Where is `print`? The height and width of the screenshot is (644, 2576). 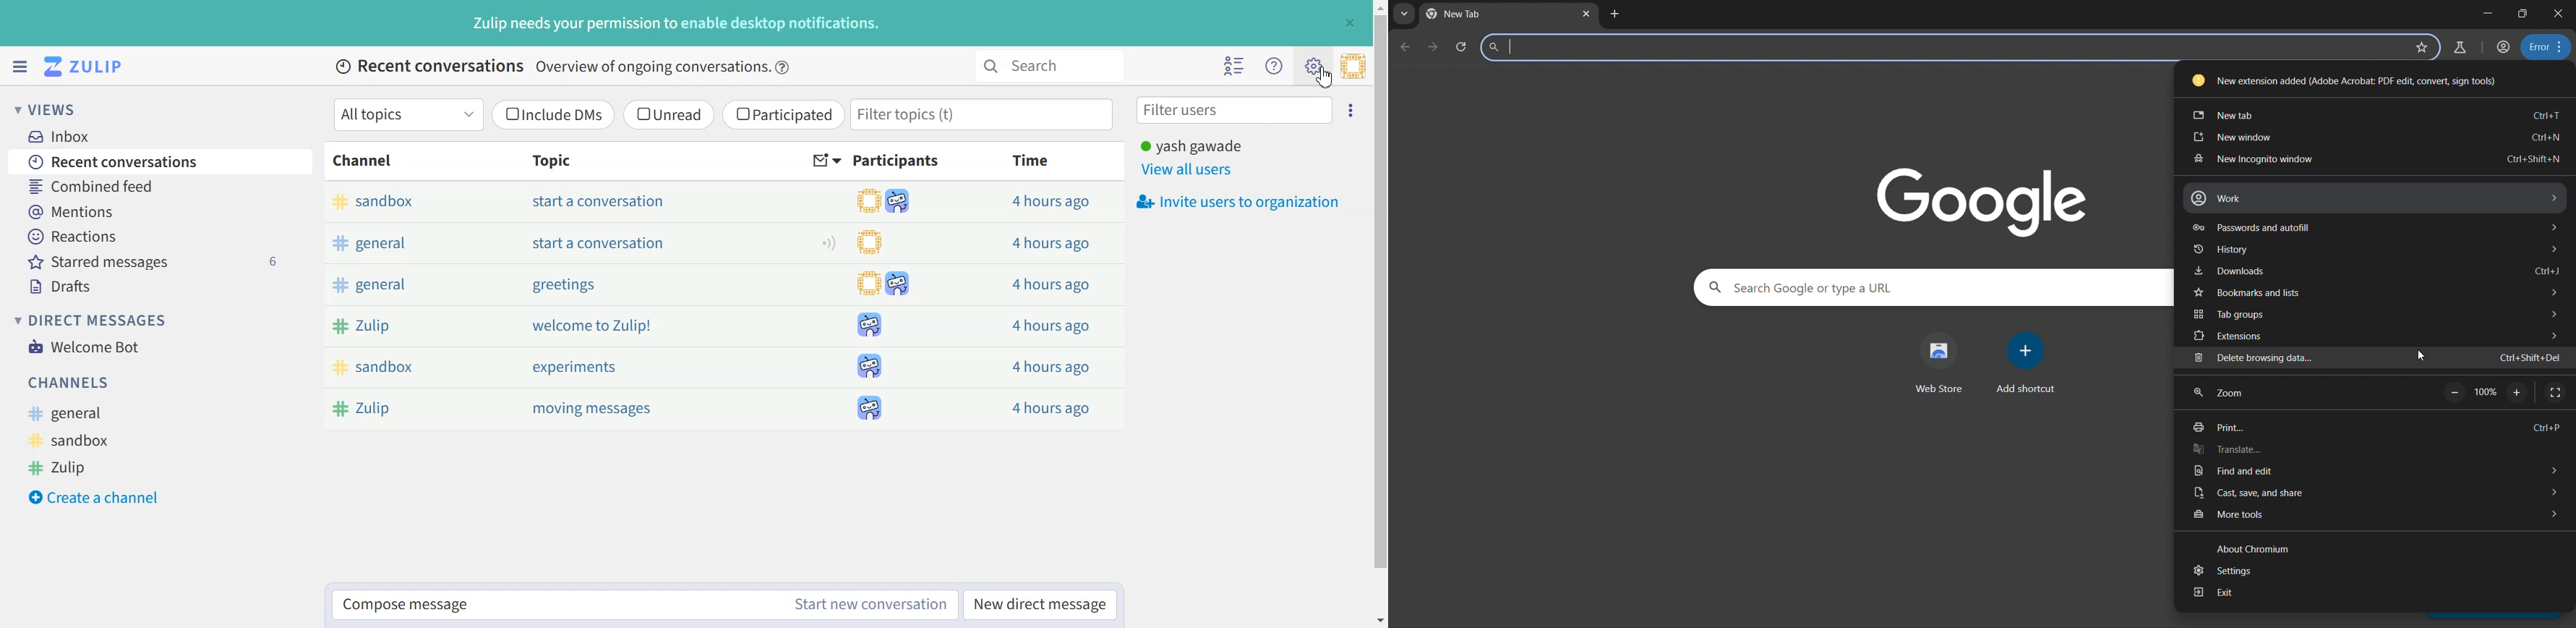 print is located at coordinates (2378, 427).